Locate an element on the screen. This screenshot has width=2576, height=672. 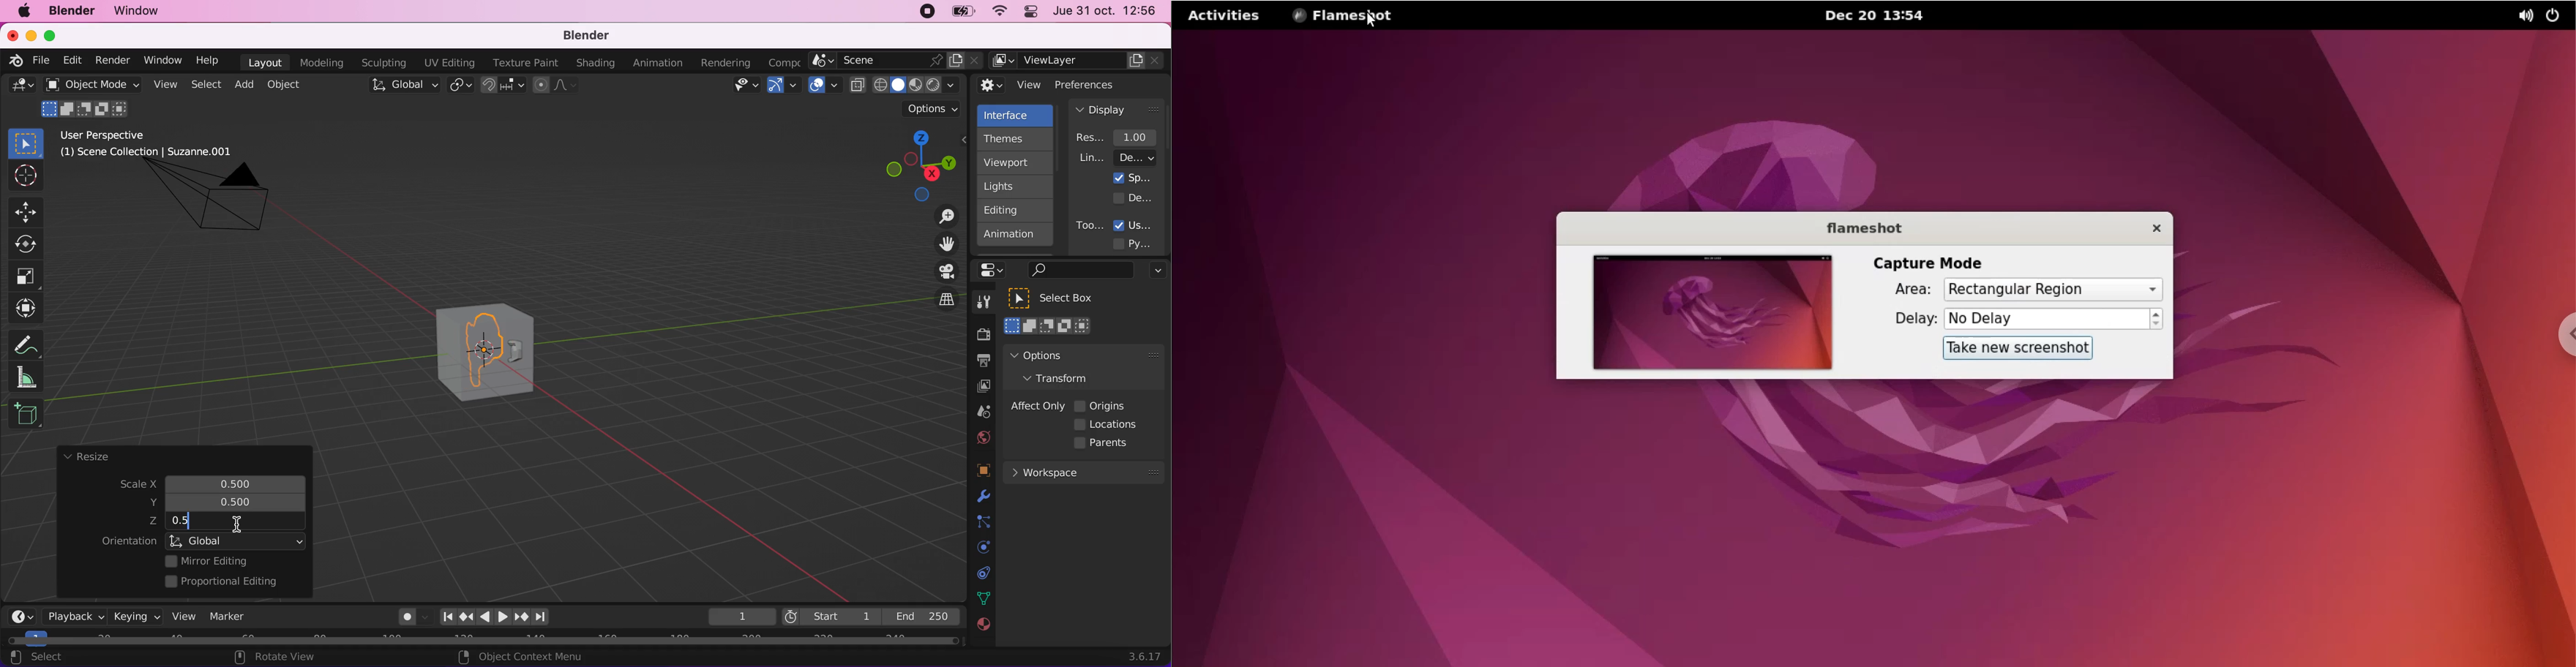
window is located at coordinates (162, 60).